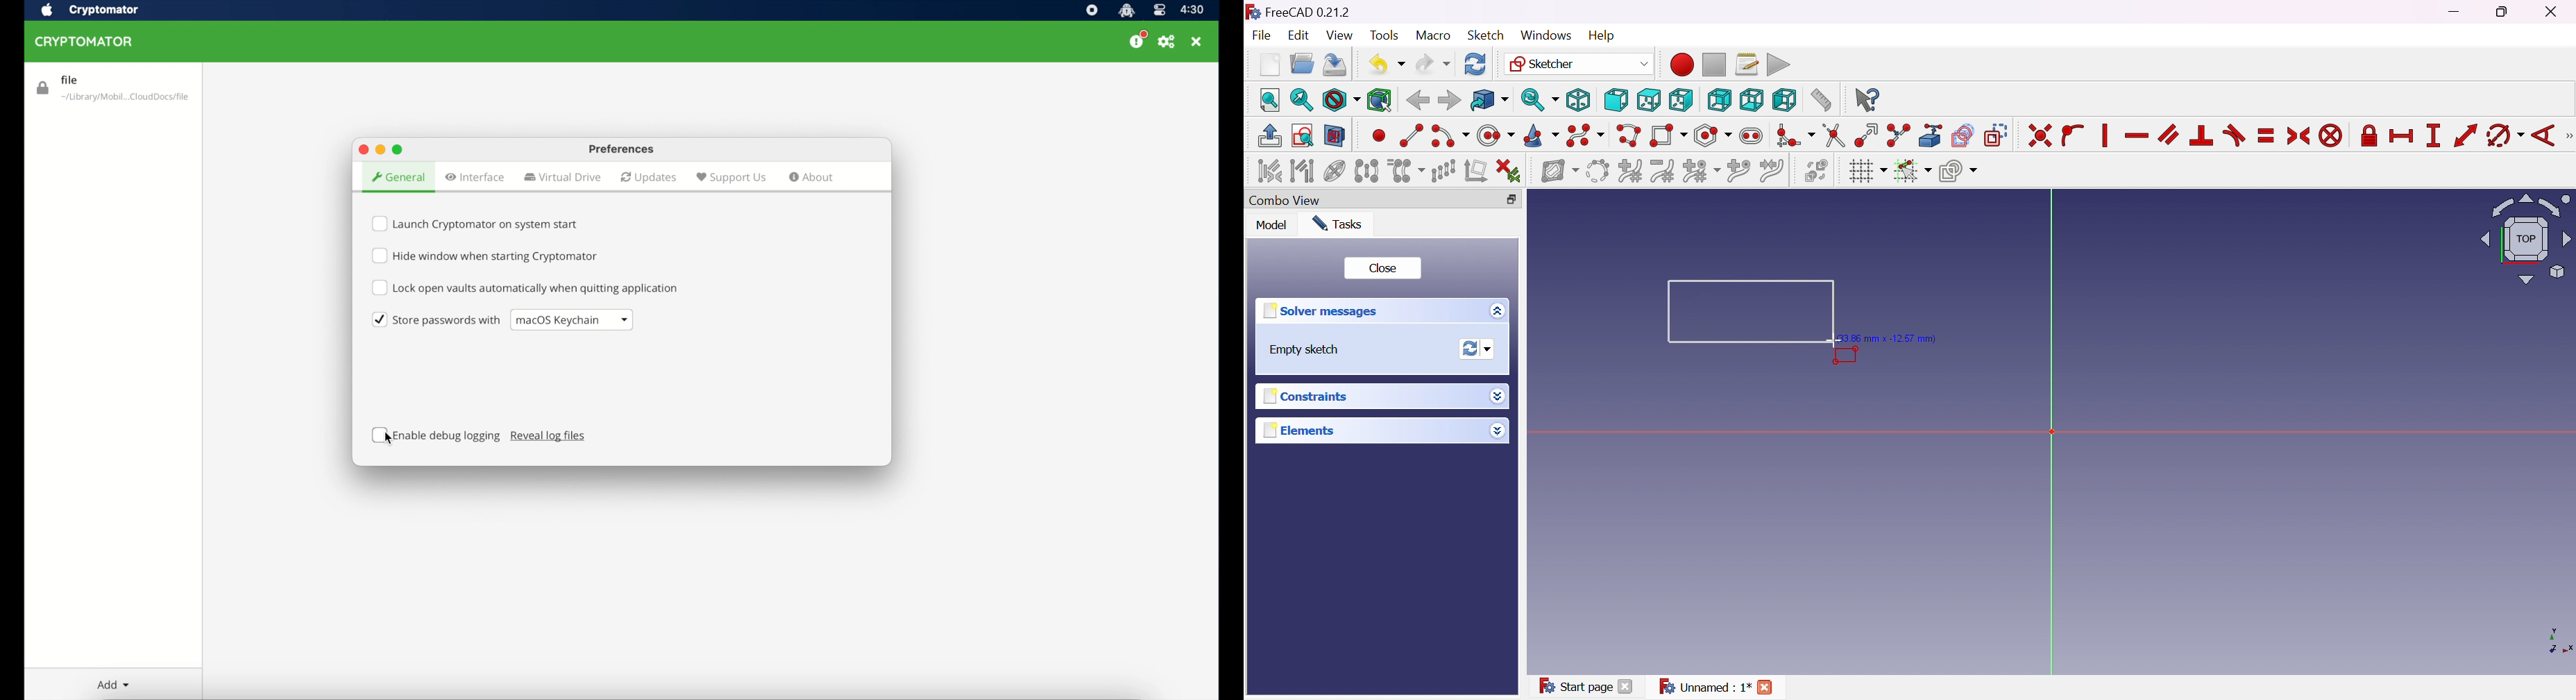 The width and height of the screenshot is (2576, 700). What do you see at coordinates (1300, 350) in the screenshot?
I see `Empty sketch` at bounding box center [1300, 350].